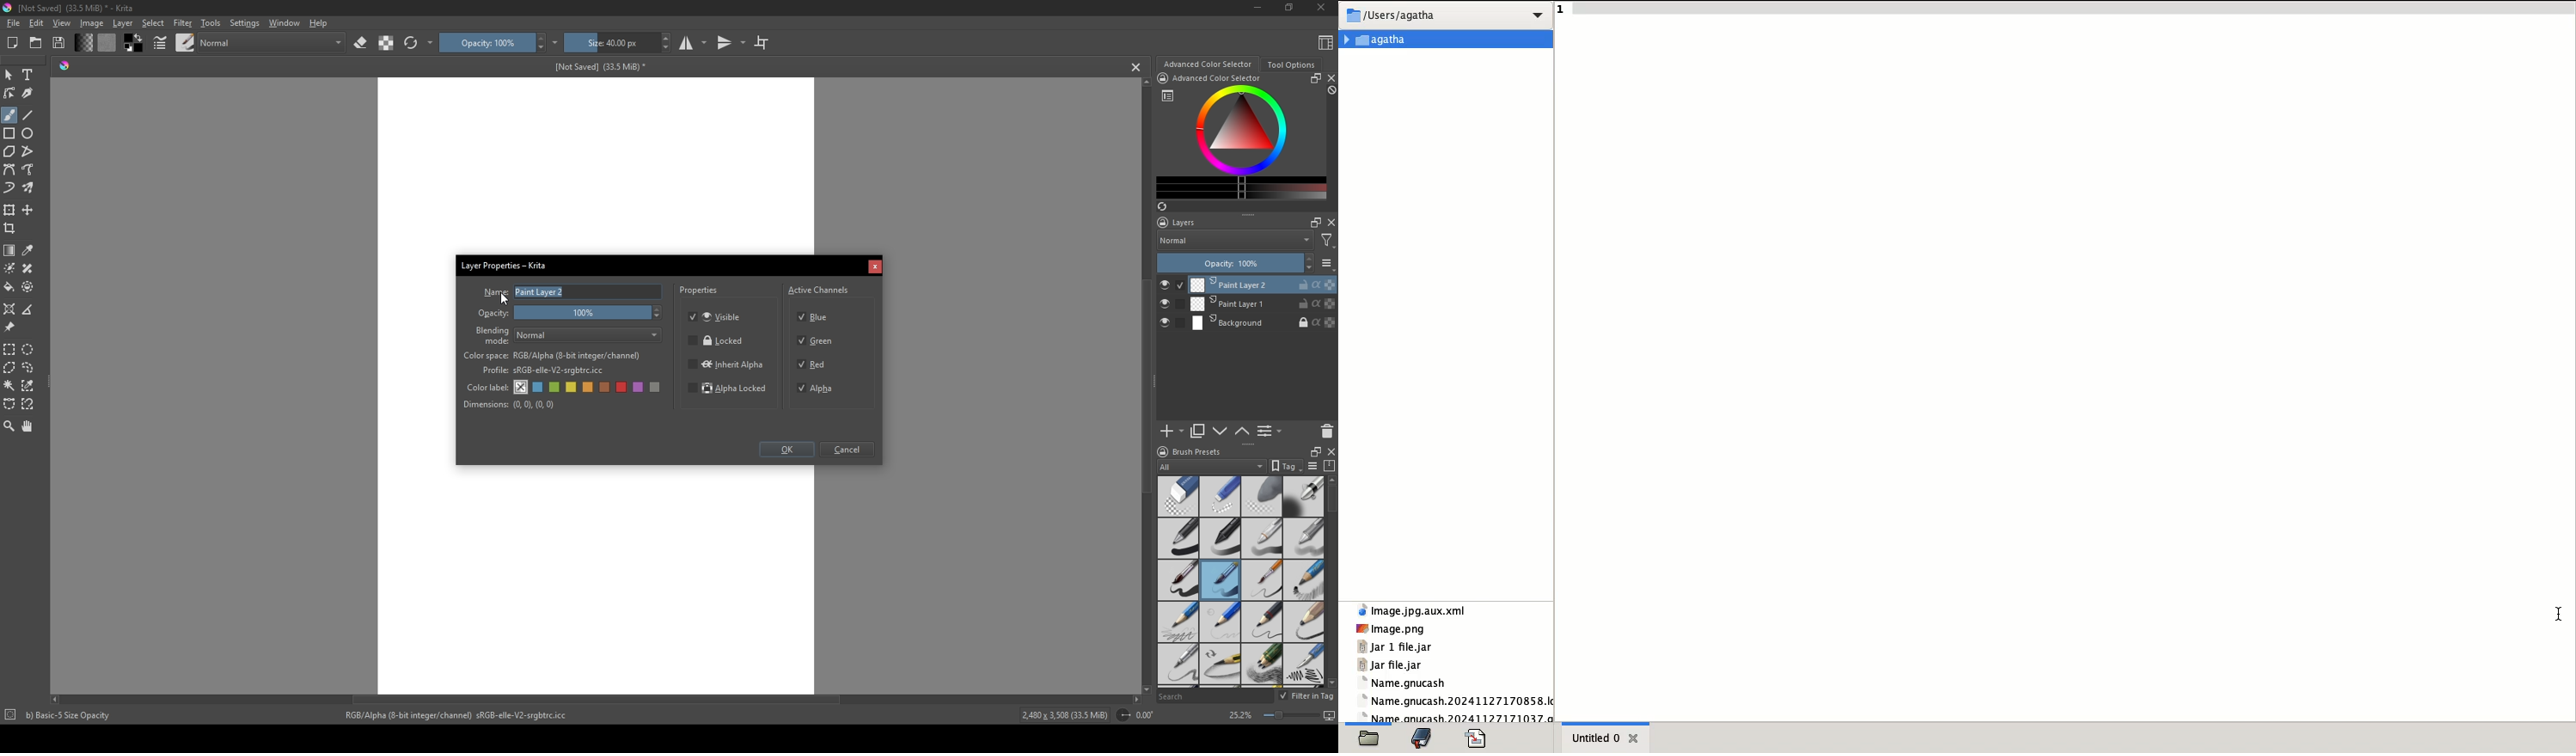 This screenshot has height=756, width=2576. Describe the element at coordinates (1178, 581) in the screenshot. I see `thick brush` at that location.